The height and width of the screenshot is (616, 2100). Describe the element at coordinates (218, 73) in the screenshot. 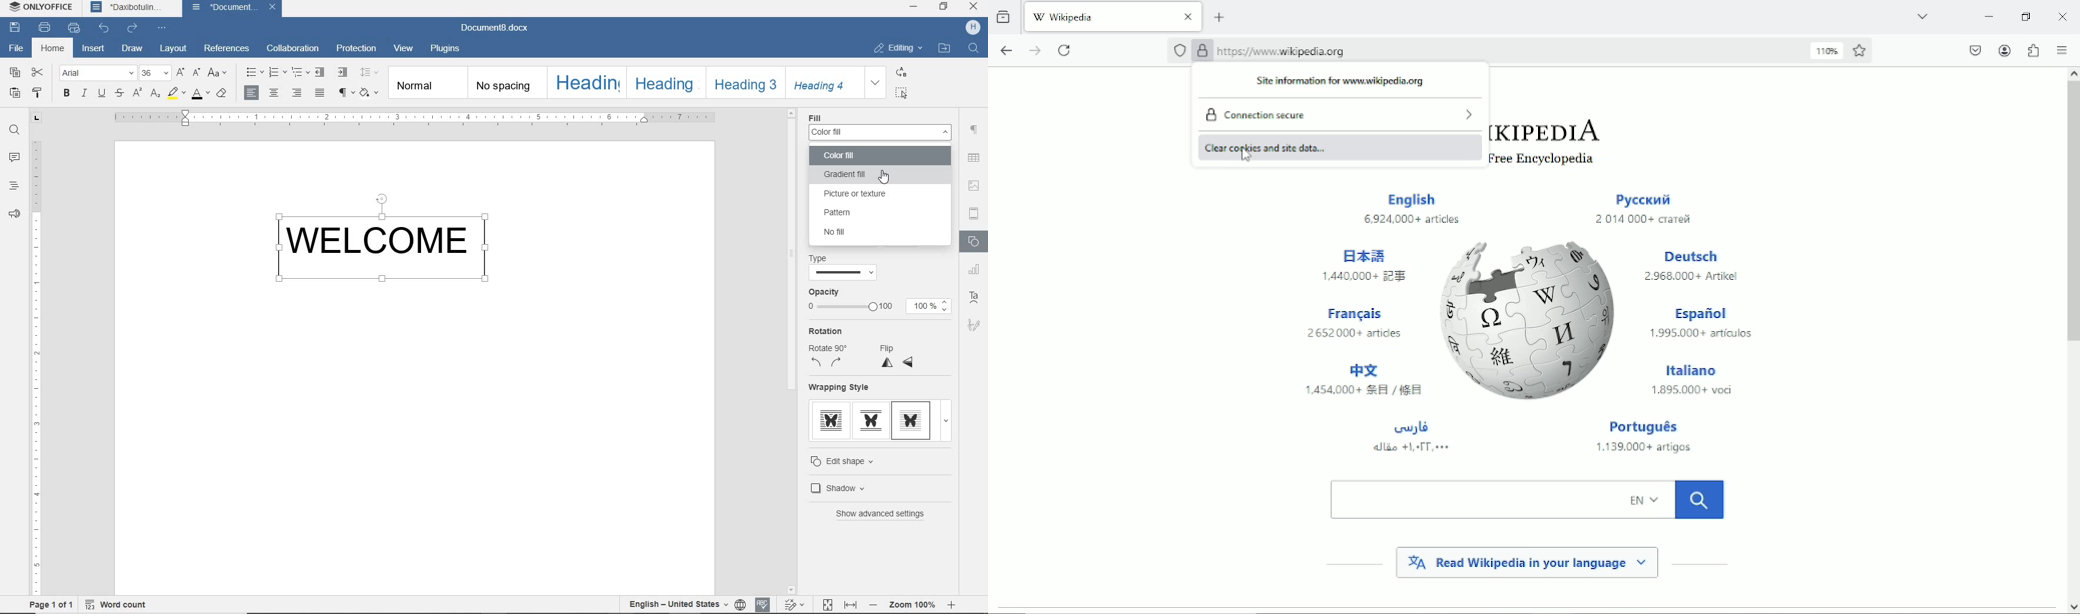

I see `CHANGE CASE` at that location.